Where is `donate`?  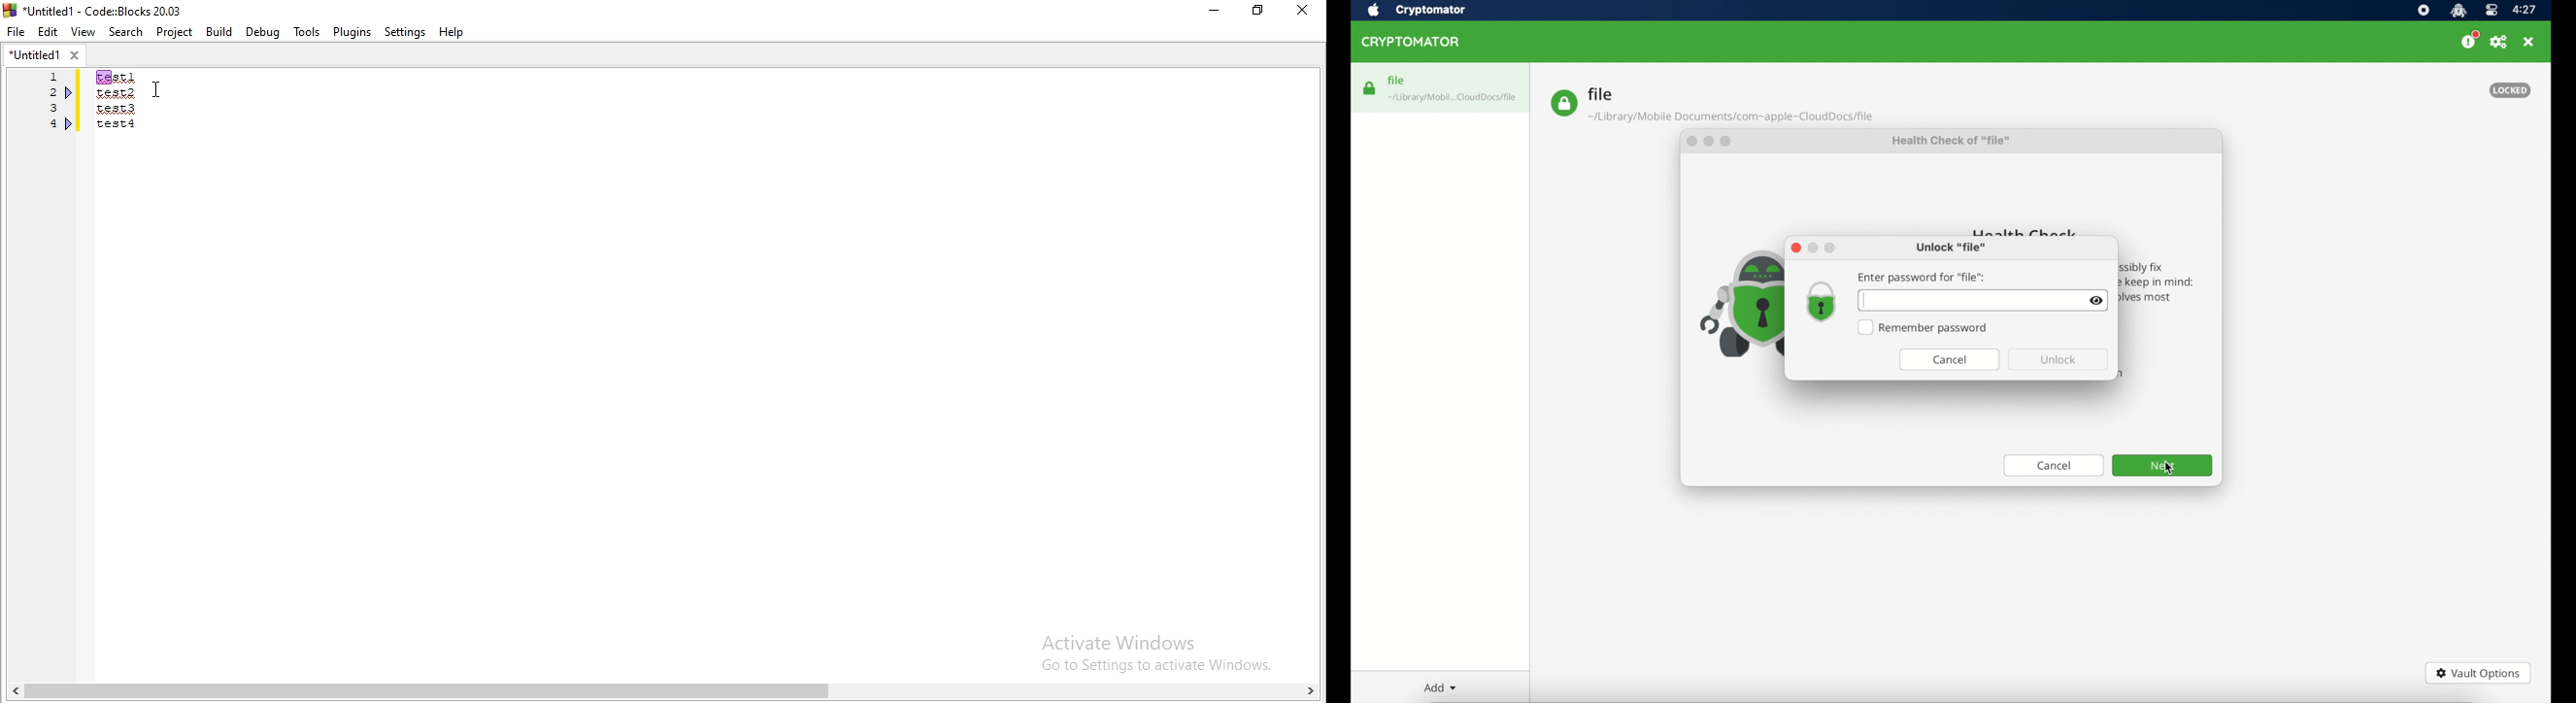
donate is located at coordinates (2469, 40).